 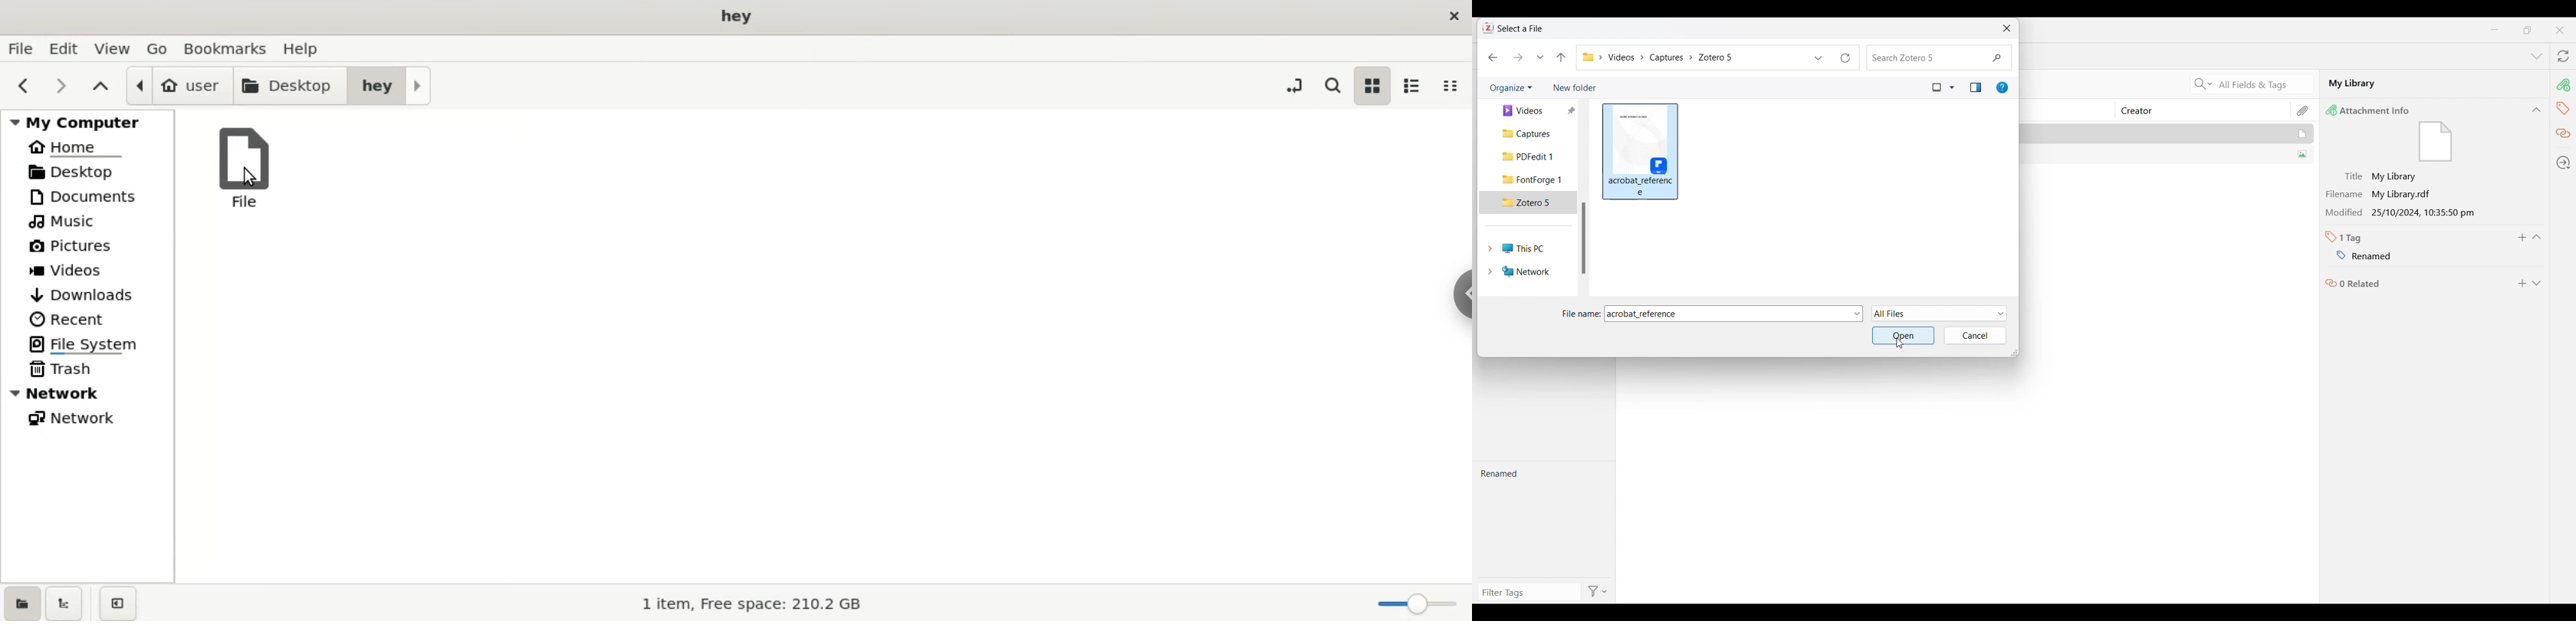 What do you see at coordinates (1530, 203) in the screenshot?
I see `Zotero 5 folder` at bounding box center [1530, 203].